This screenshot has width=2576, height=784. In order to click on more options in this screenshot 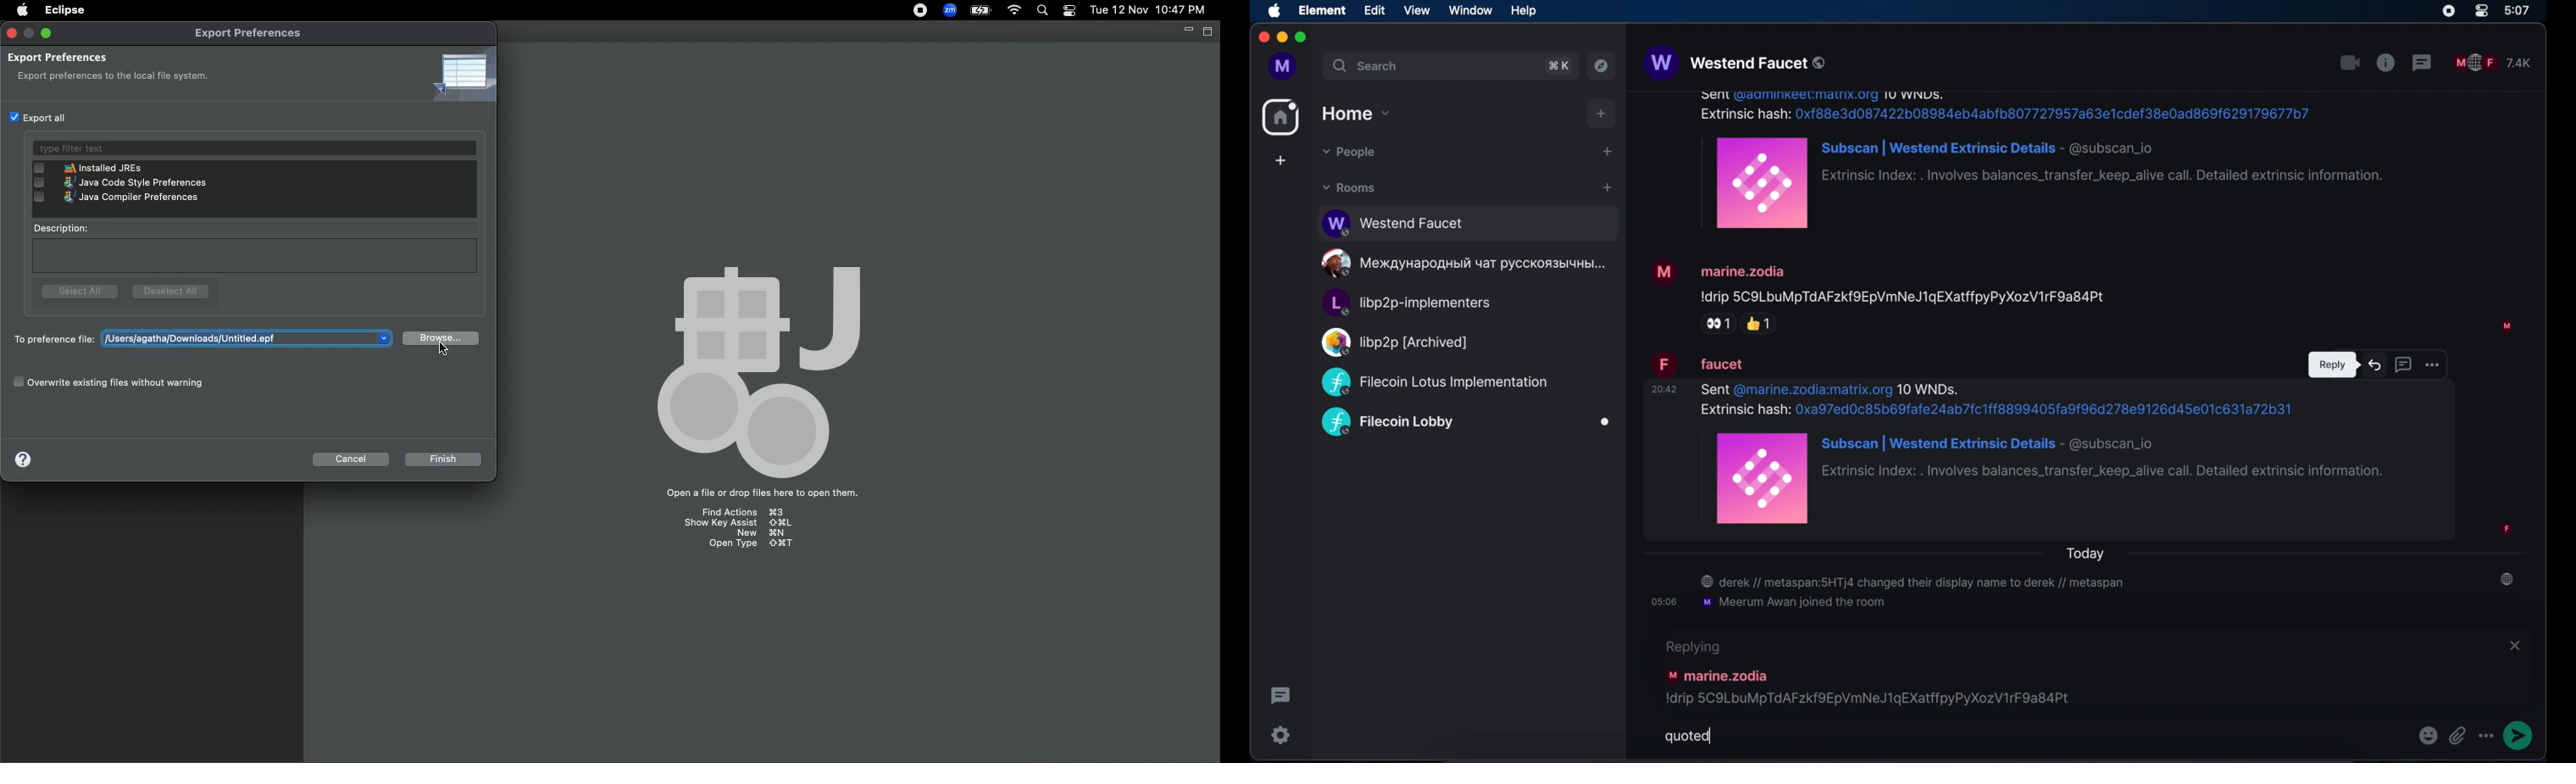, I will do `click(2433, 363)`.